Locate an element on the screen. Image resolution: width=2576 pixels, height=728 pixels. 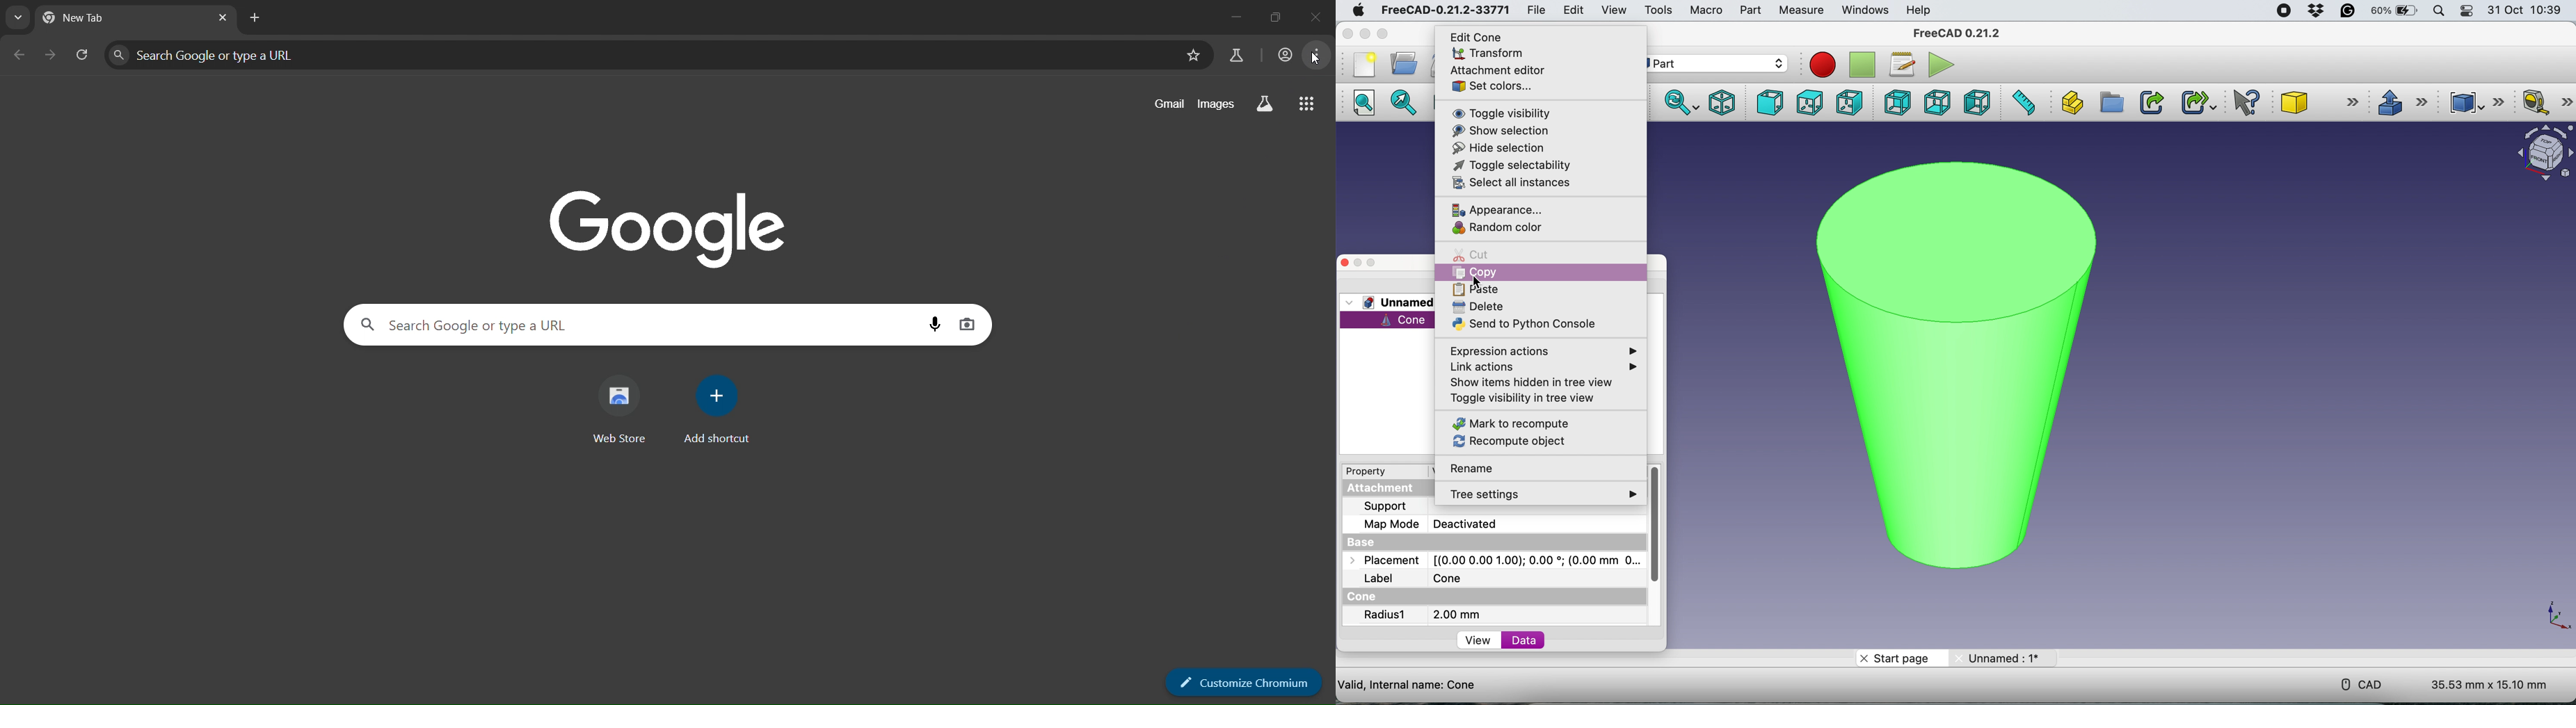
recompute object is located at coordinates (1511, 441).